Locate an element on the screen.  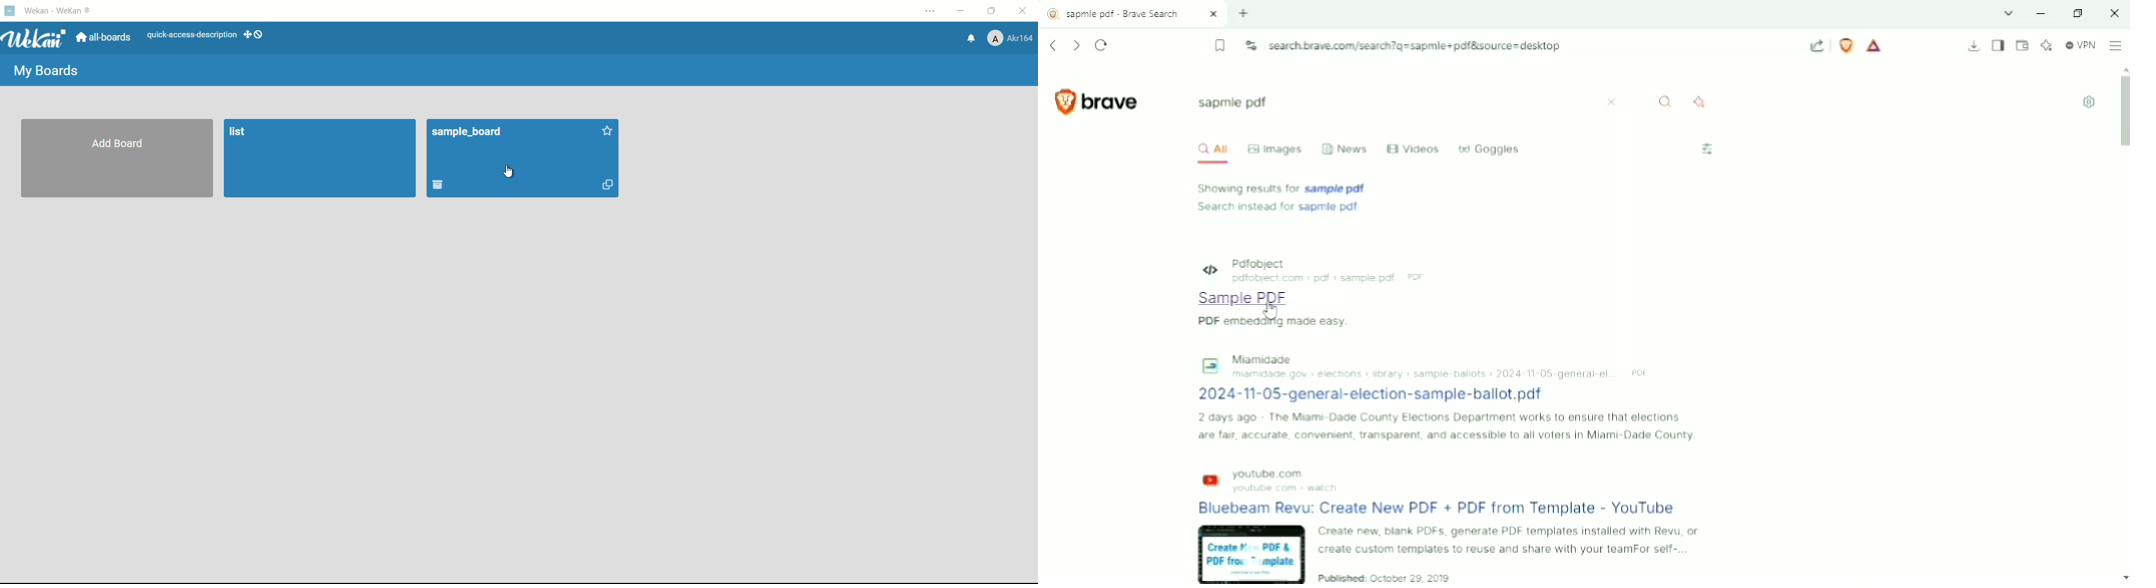
YouTube.com is located at coordinates (1276, 472).